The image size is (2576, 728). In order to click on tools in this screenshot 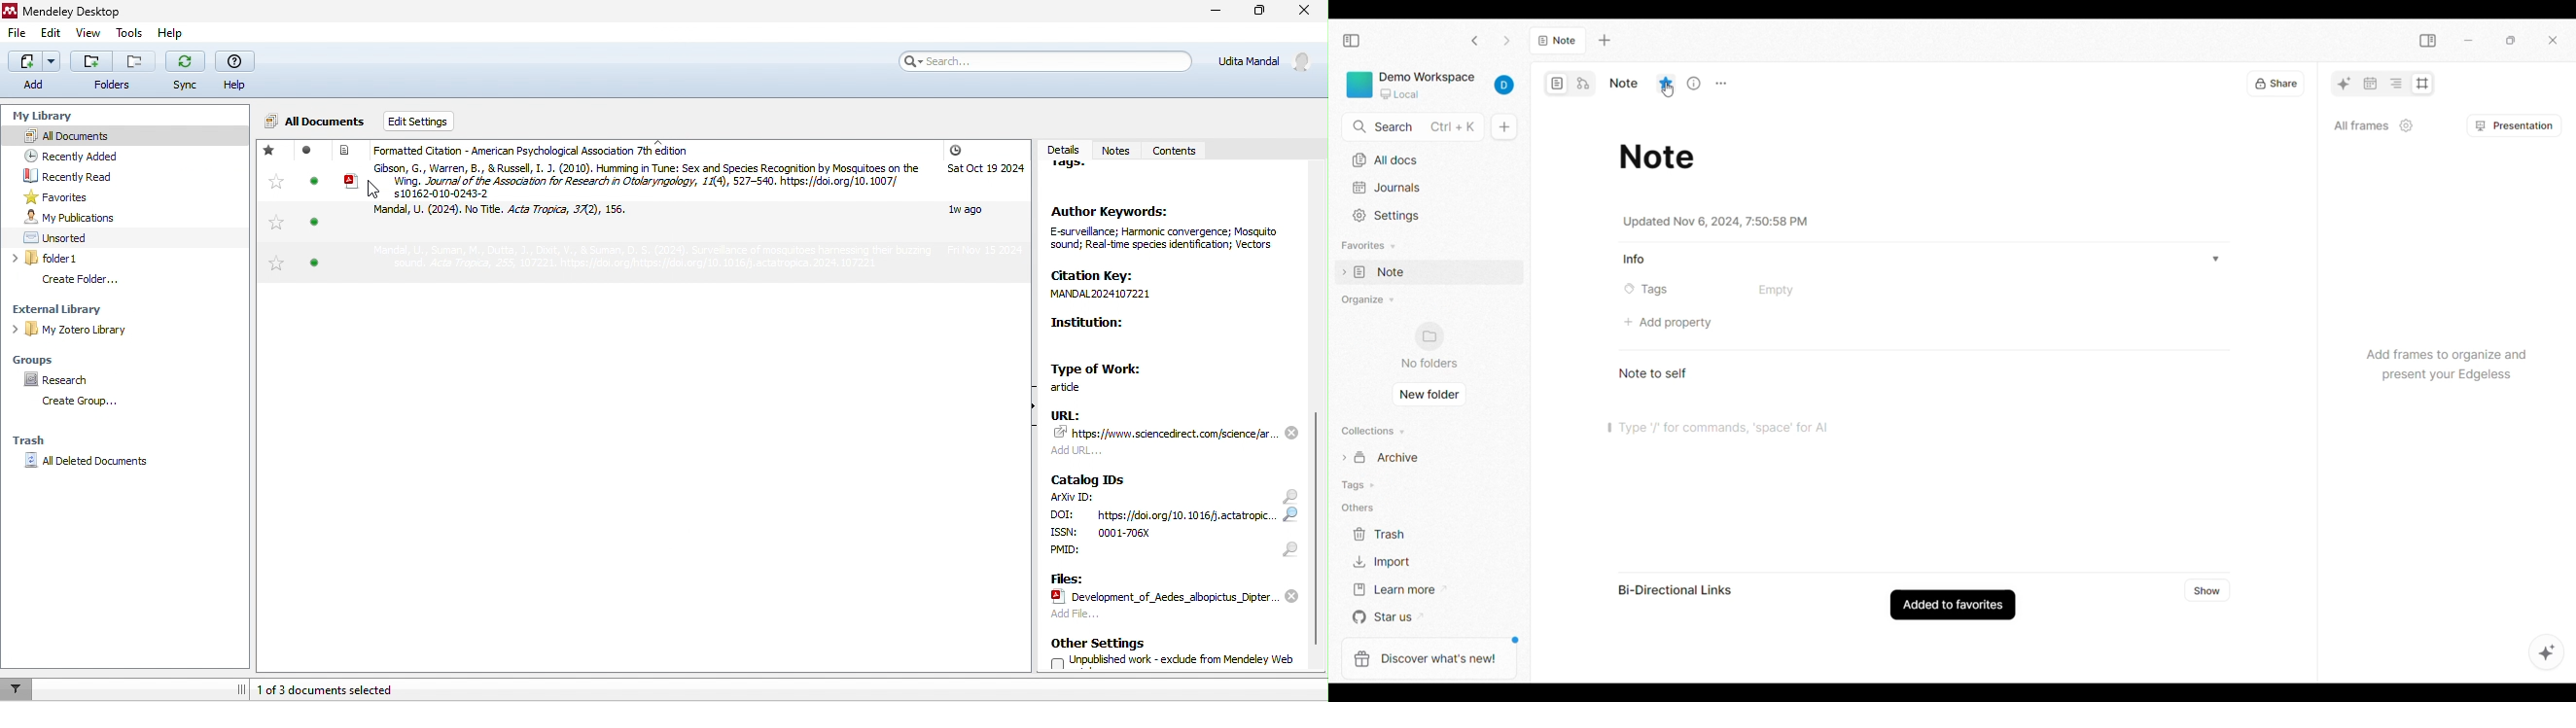, I will do `click(128, 33)`.